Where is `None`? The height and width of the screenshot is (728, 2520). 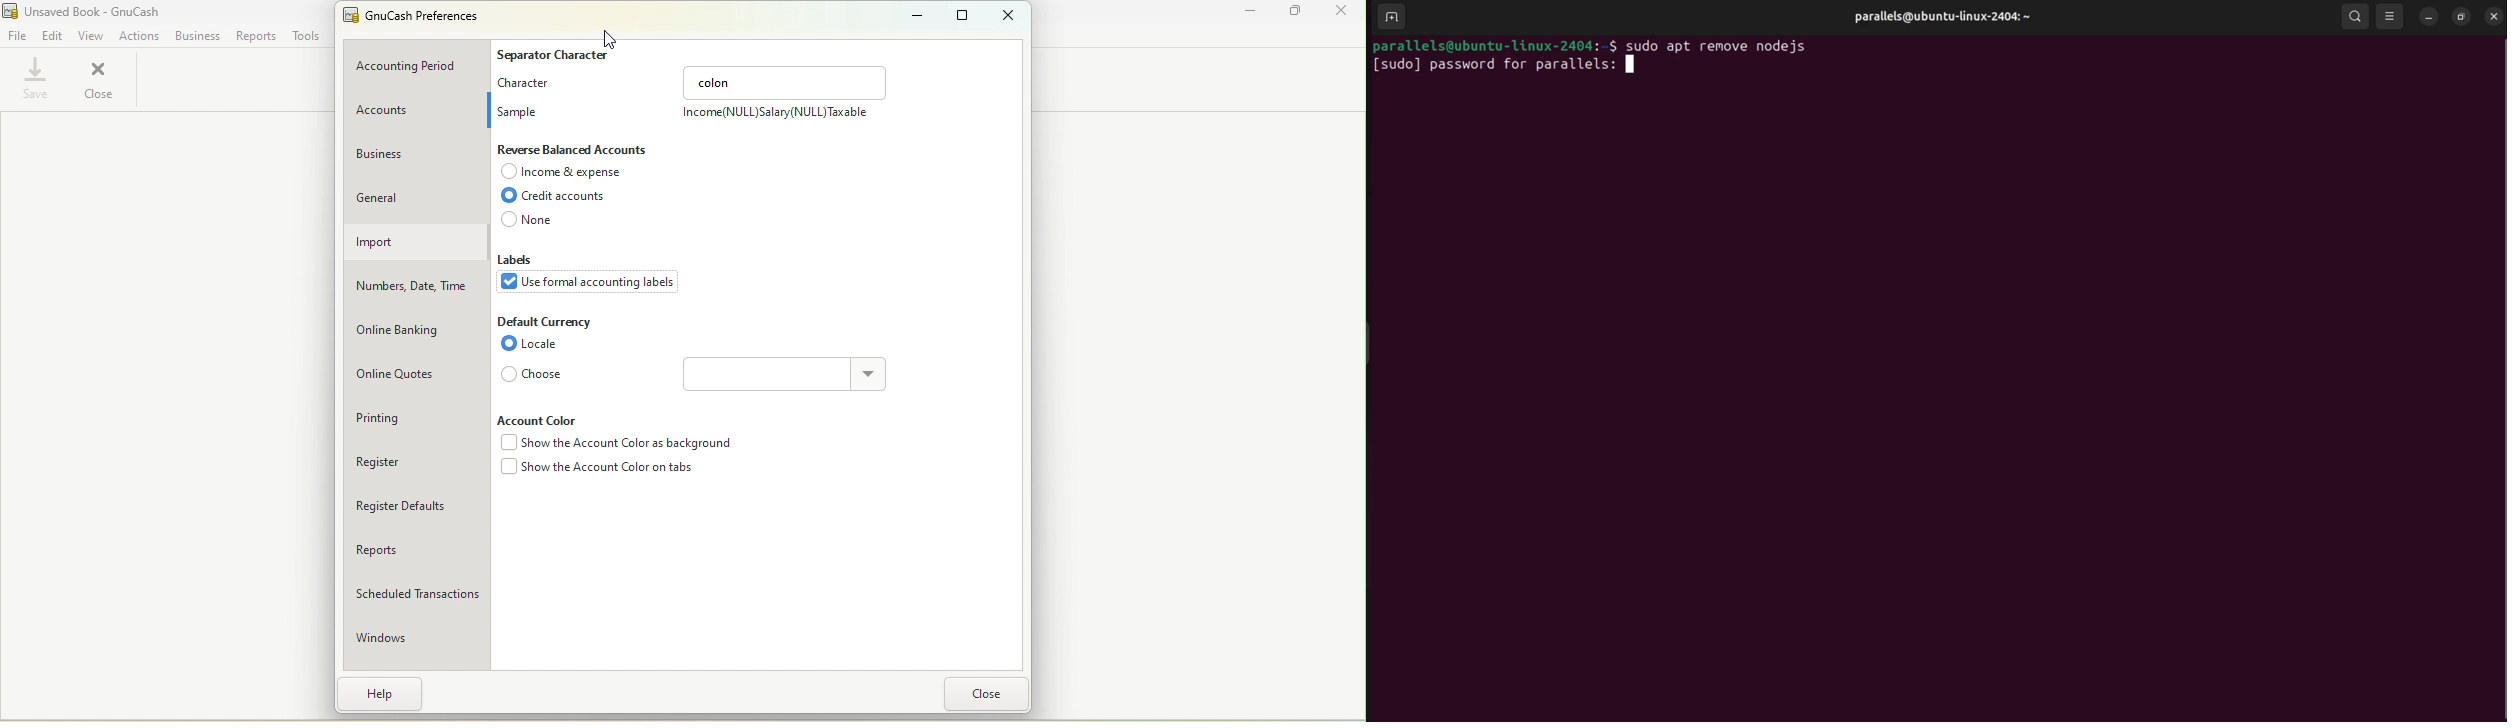
None is located at coordinates (534, 222).